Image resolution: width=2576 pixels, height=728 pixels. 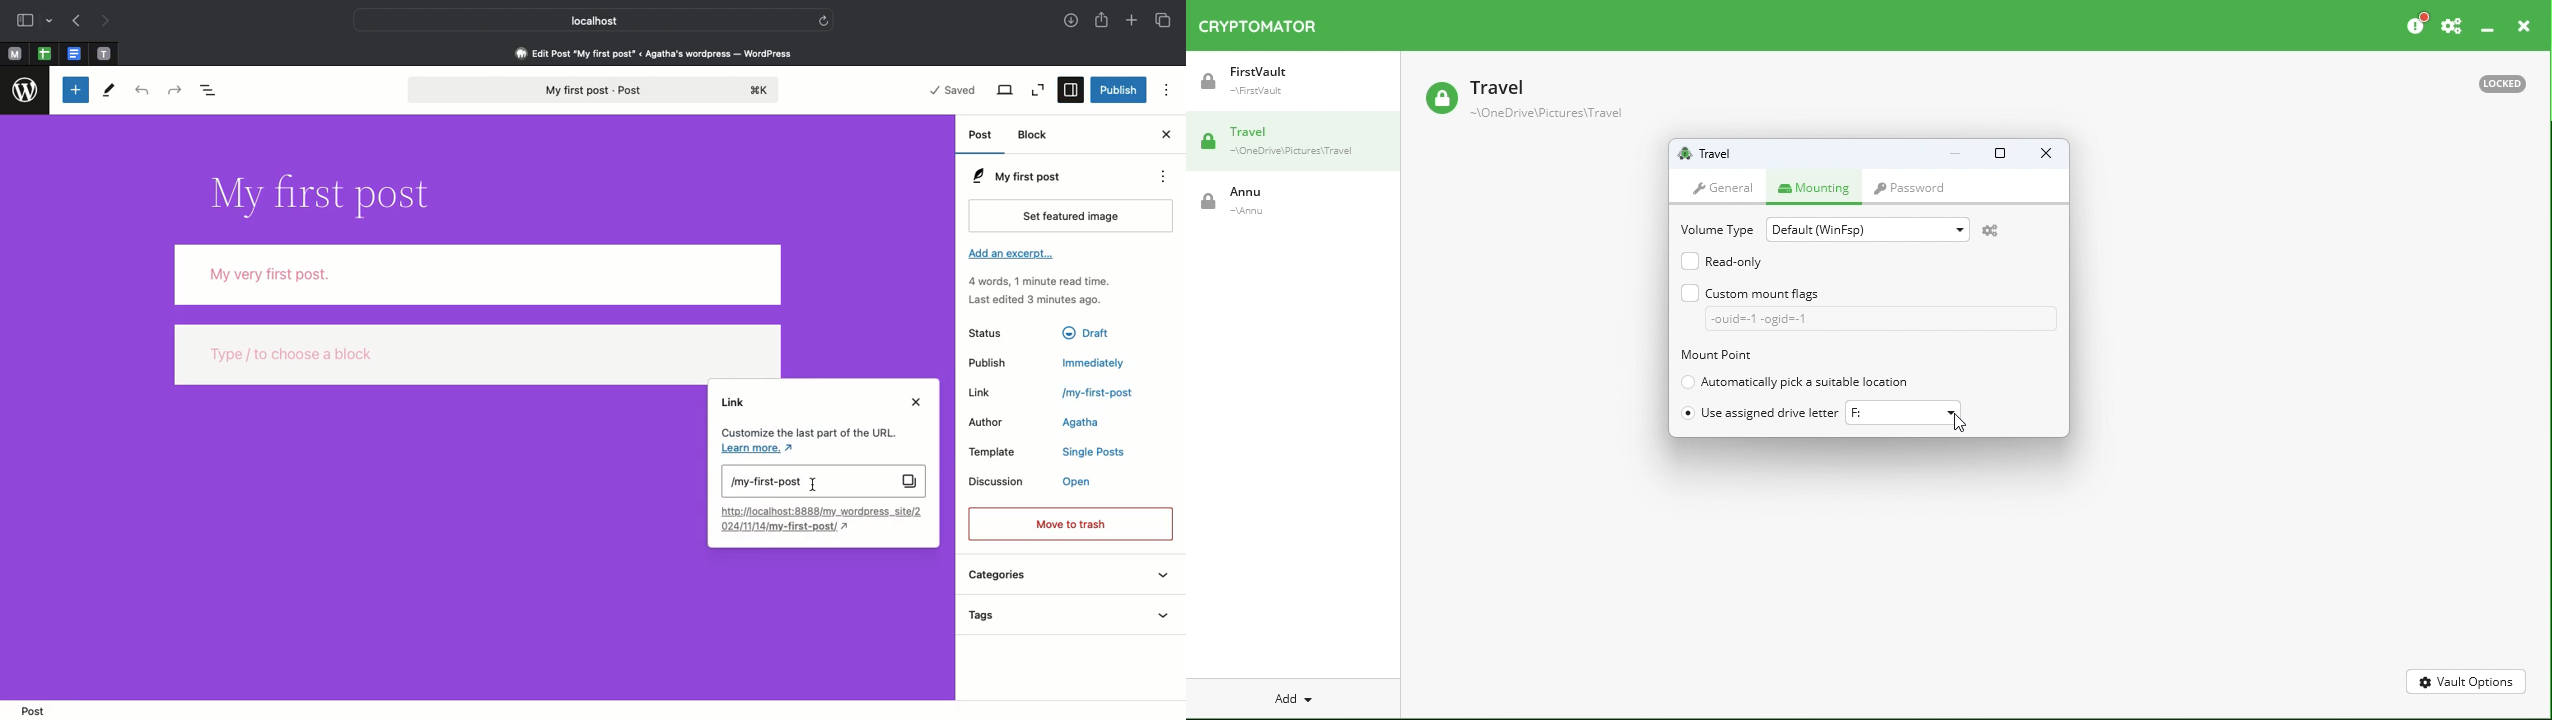 What do you see at coordinates (823, 520) in the screenshot?
I see `Link` at bounding box center [823, 520].